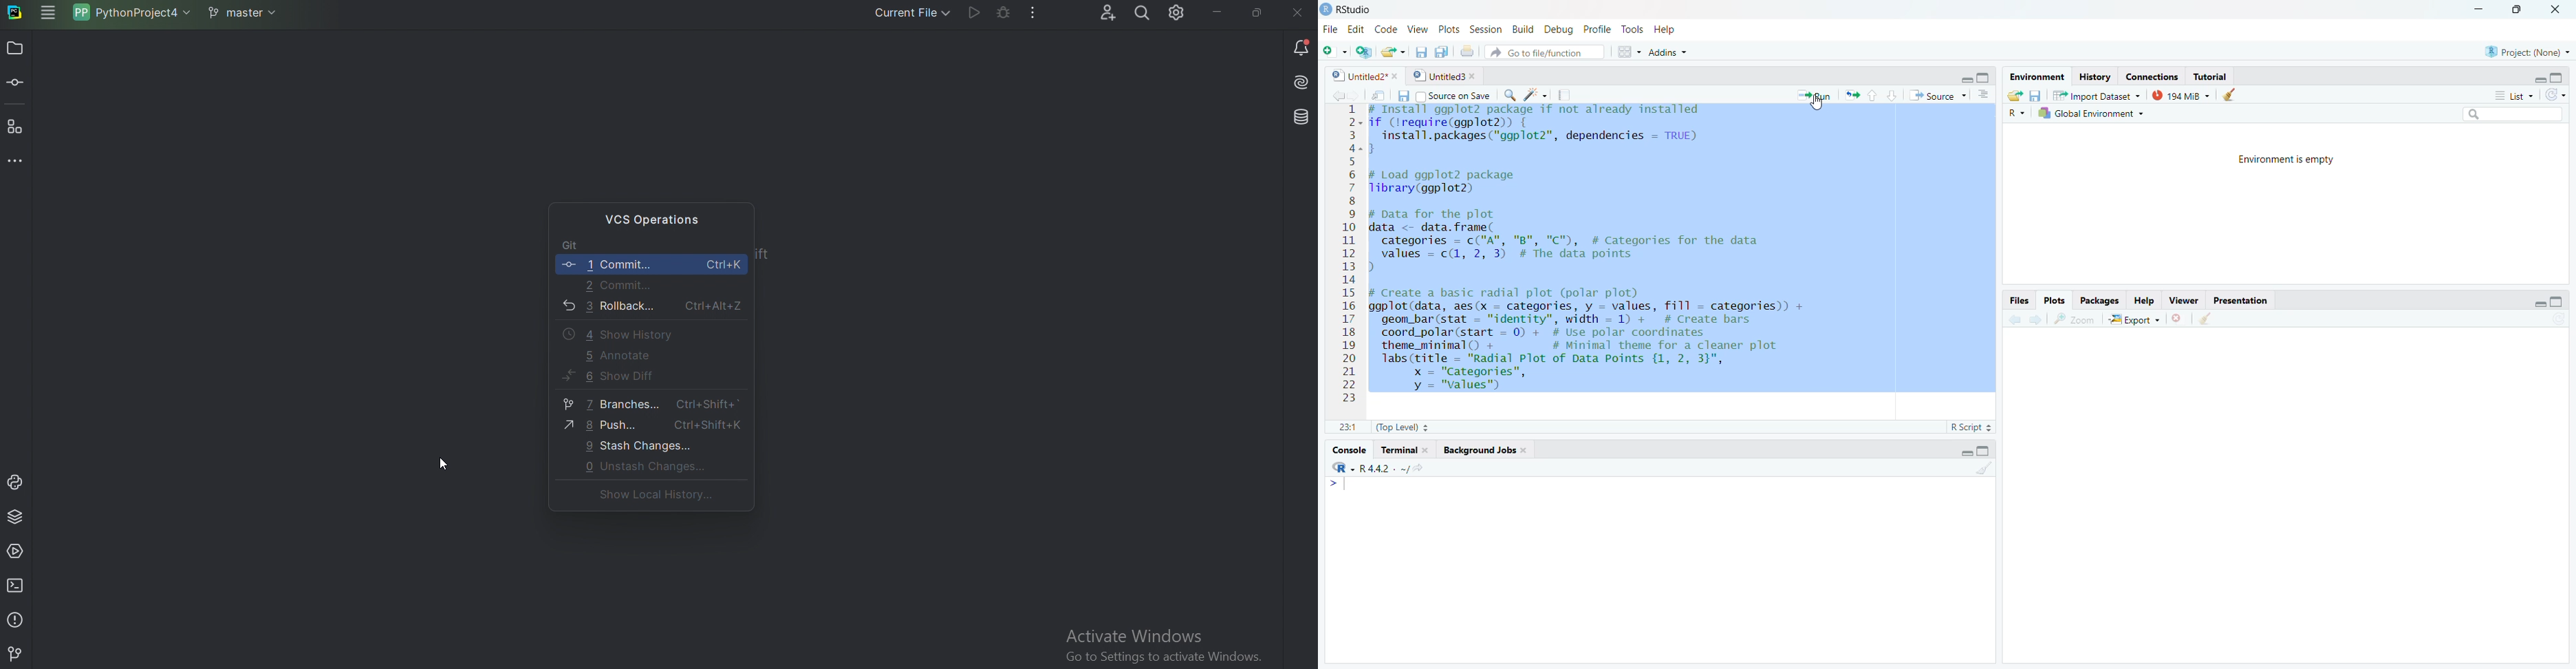 This screenshot has width=2576, height=672. I want to click on Code, so click(1383, 30).